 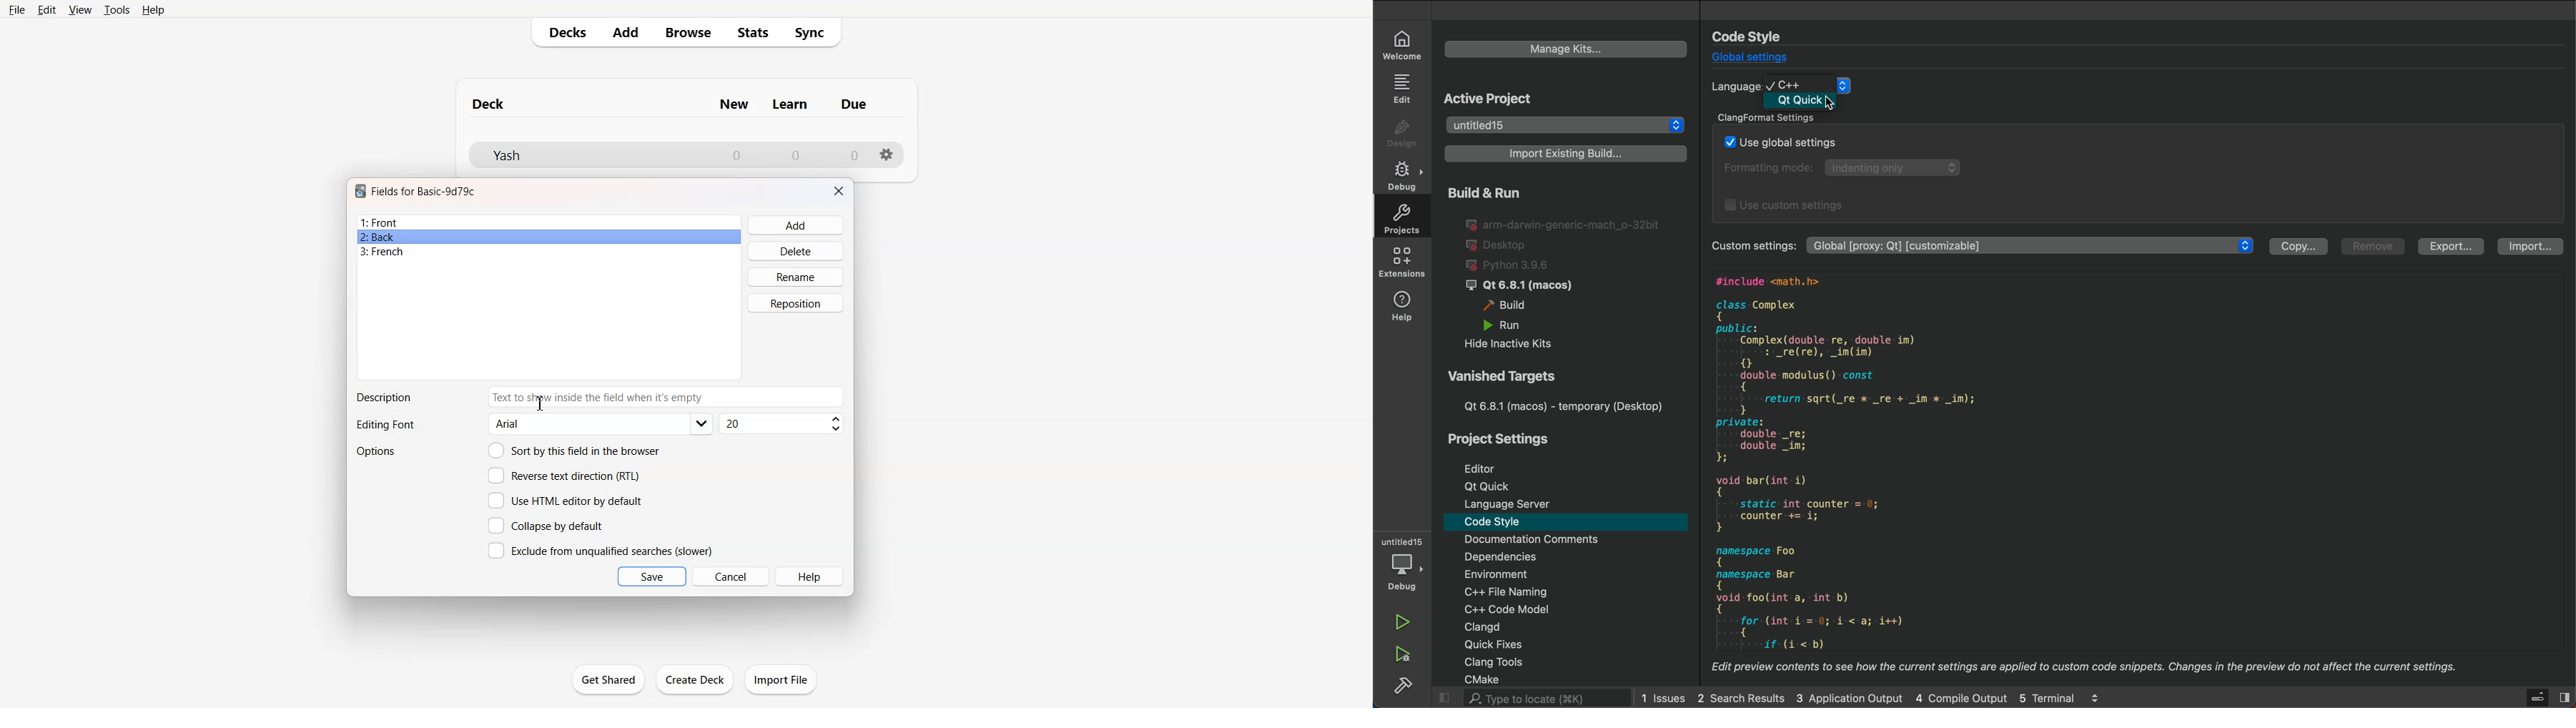 I want to click on targets, so click(x=1558, y=392).